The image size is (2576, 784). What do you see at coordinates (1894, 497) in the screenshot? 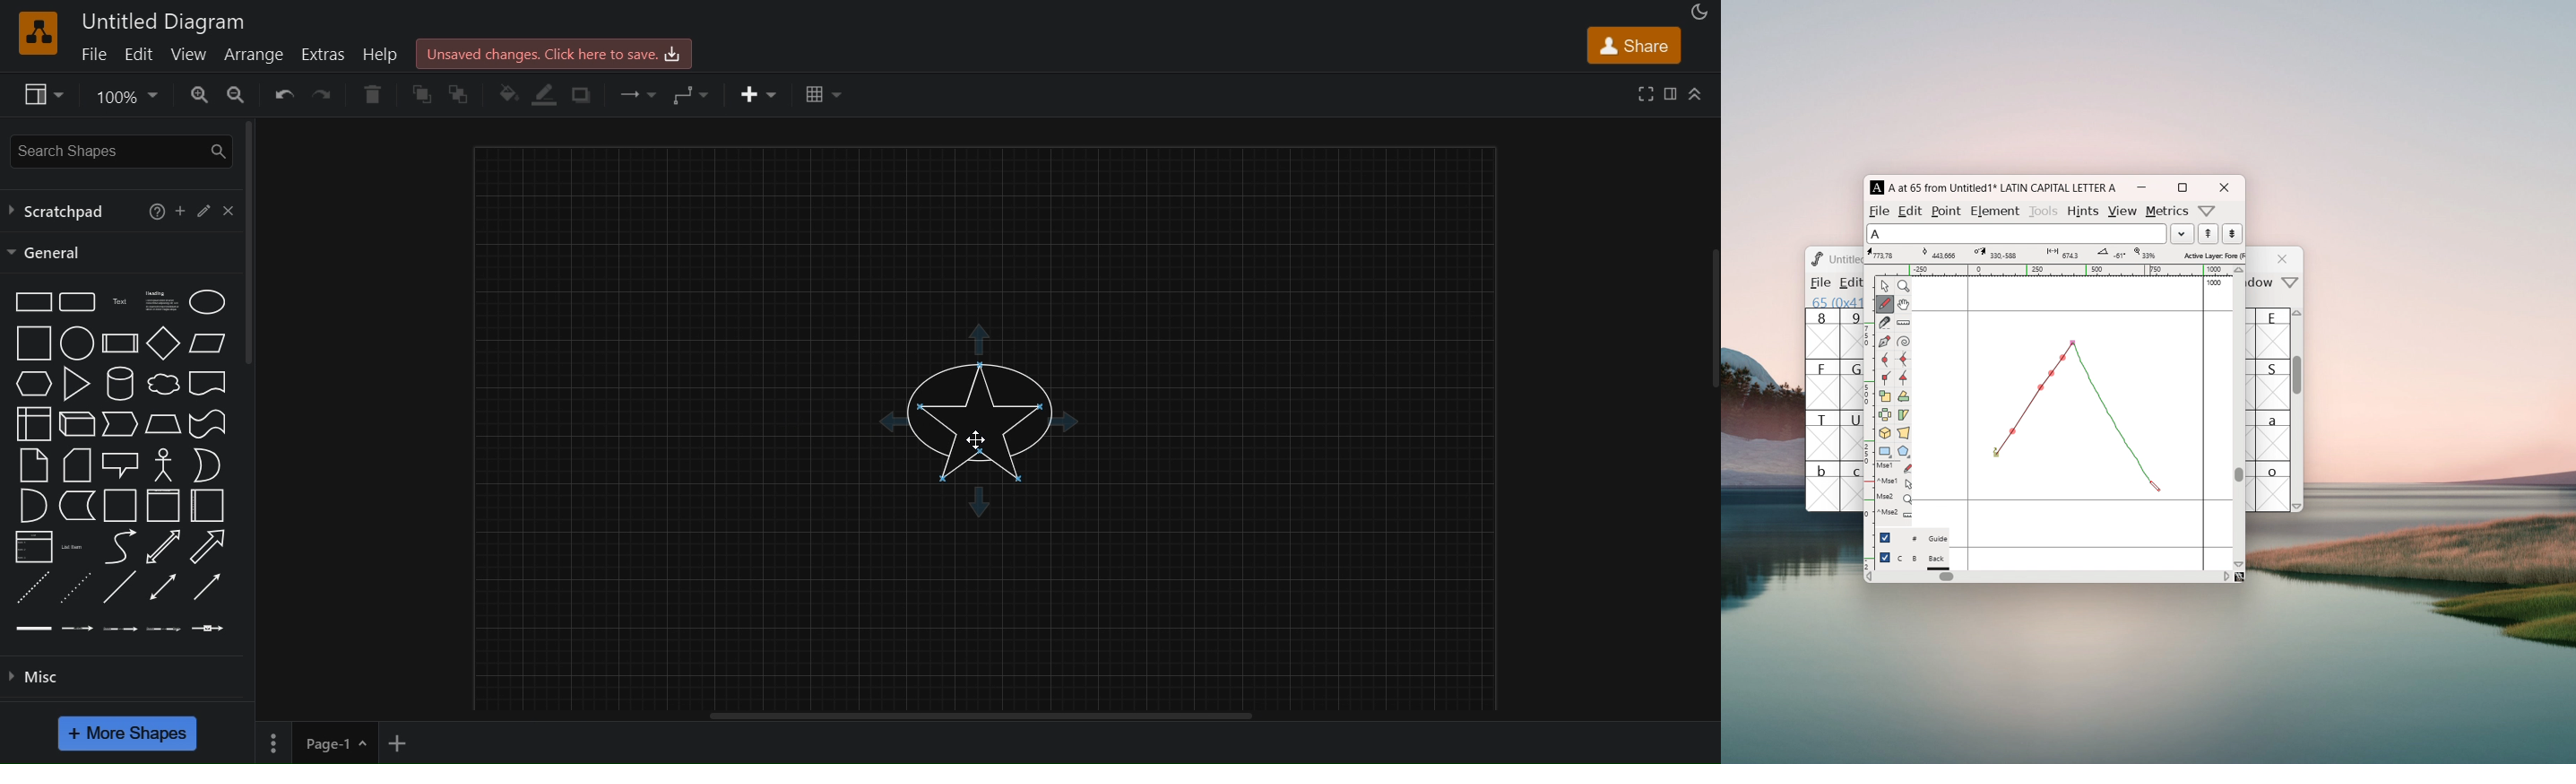
I see `Mse2` at bounding box center [1894, 497].